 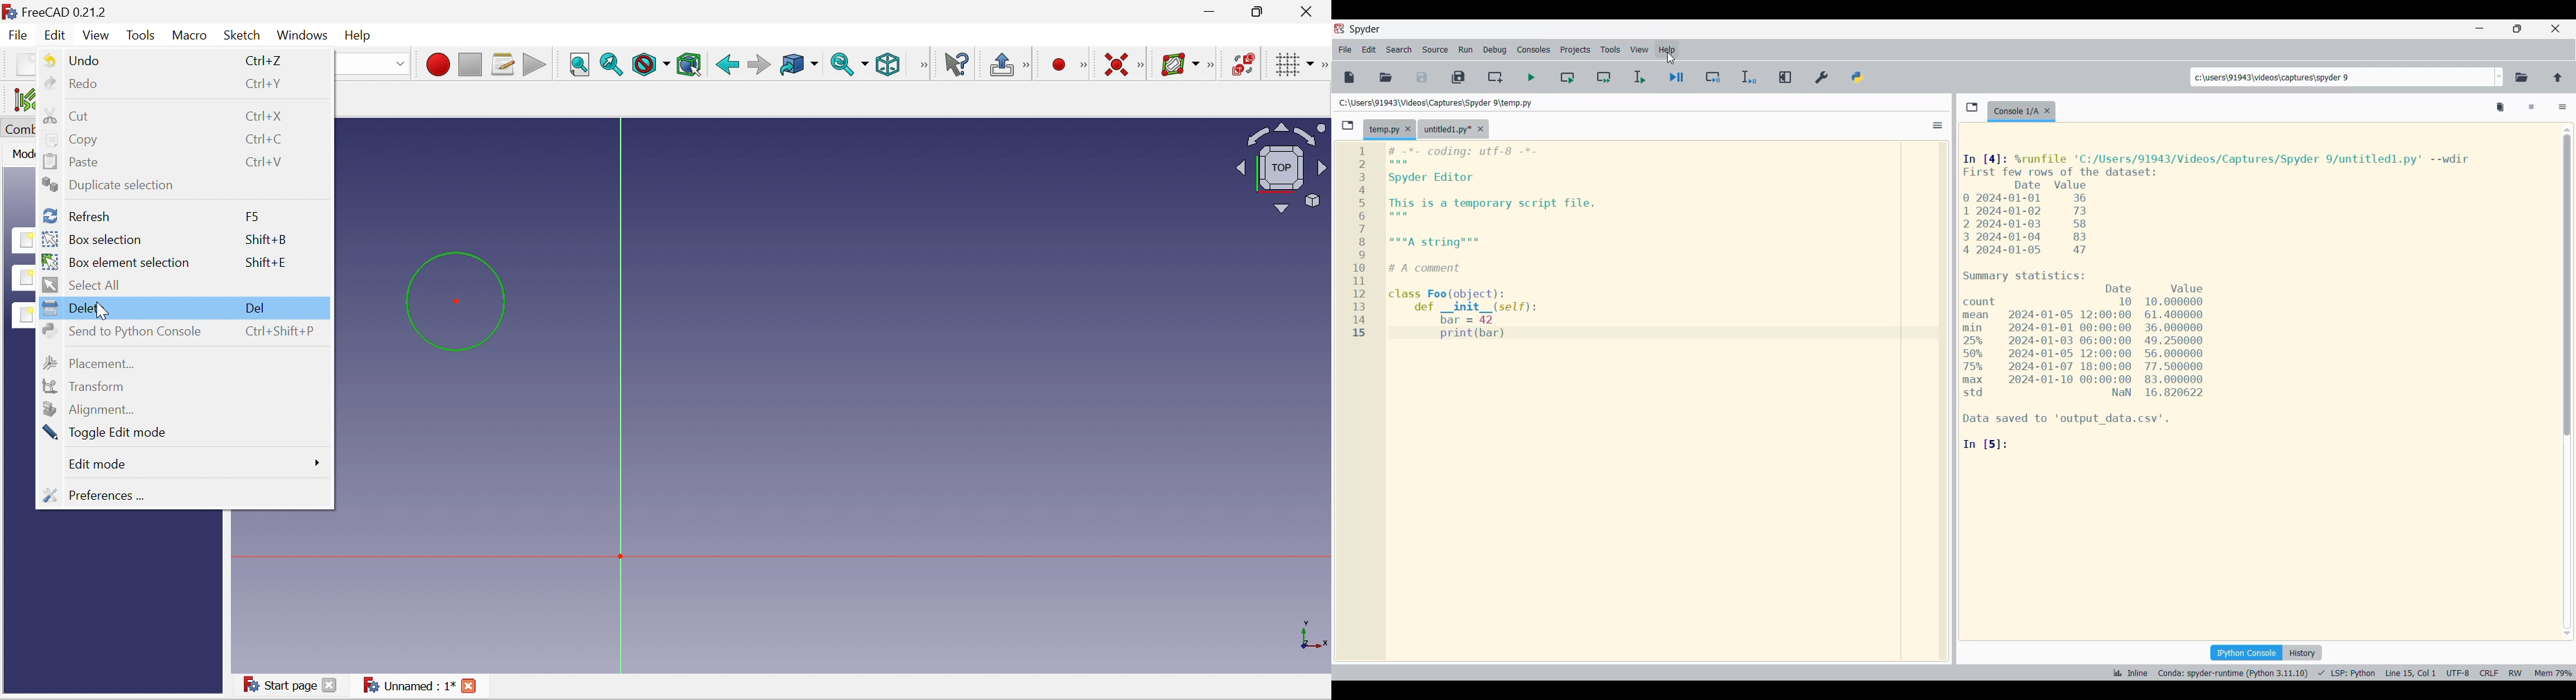 I want to click on Macro, so click(x=190, y=36).